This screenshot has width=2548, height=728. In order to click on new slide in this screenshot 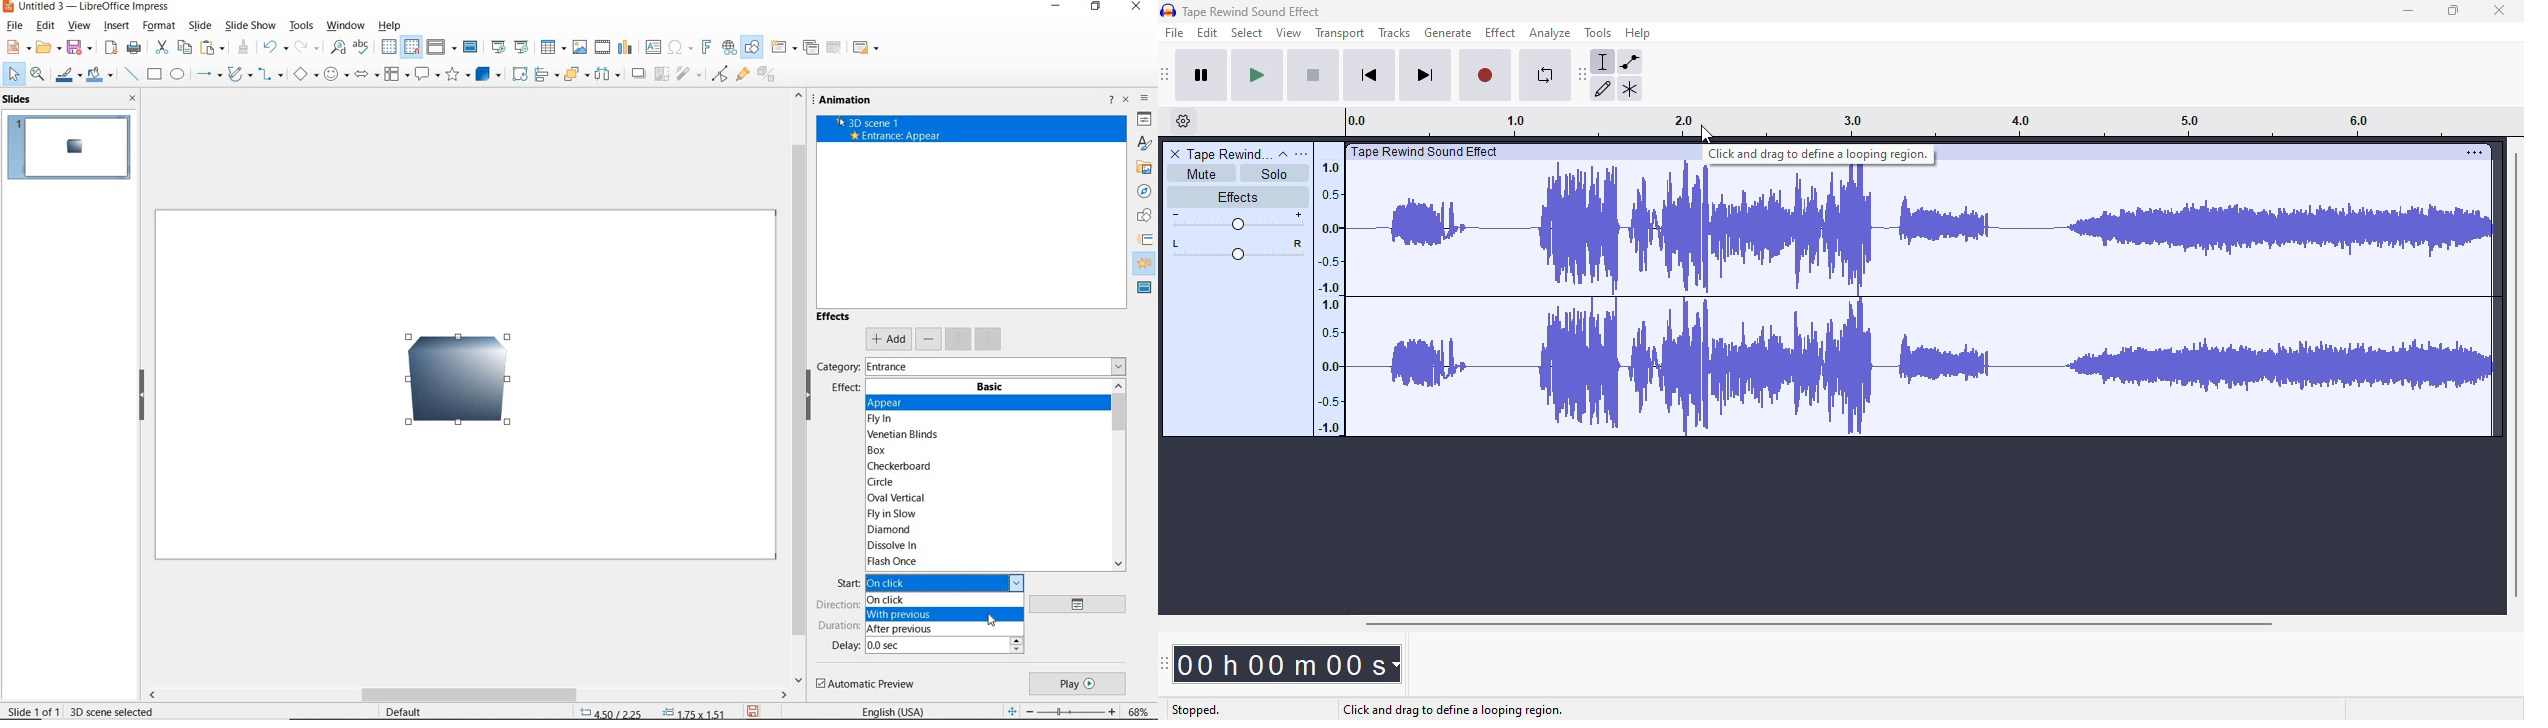, I will do `click(783, 48)`.